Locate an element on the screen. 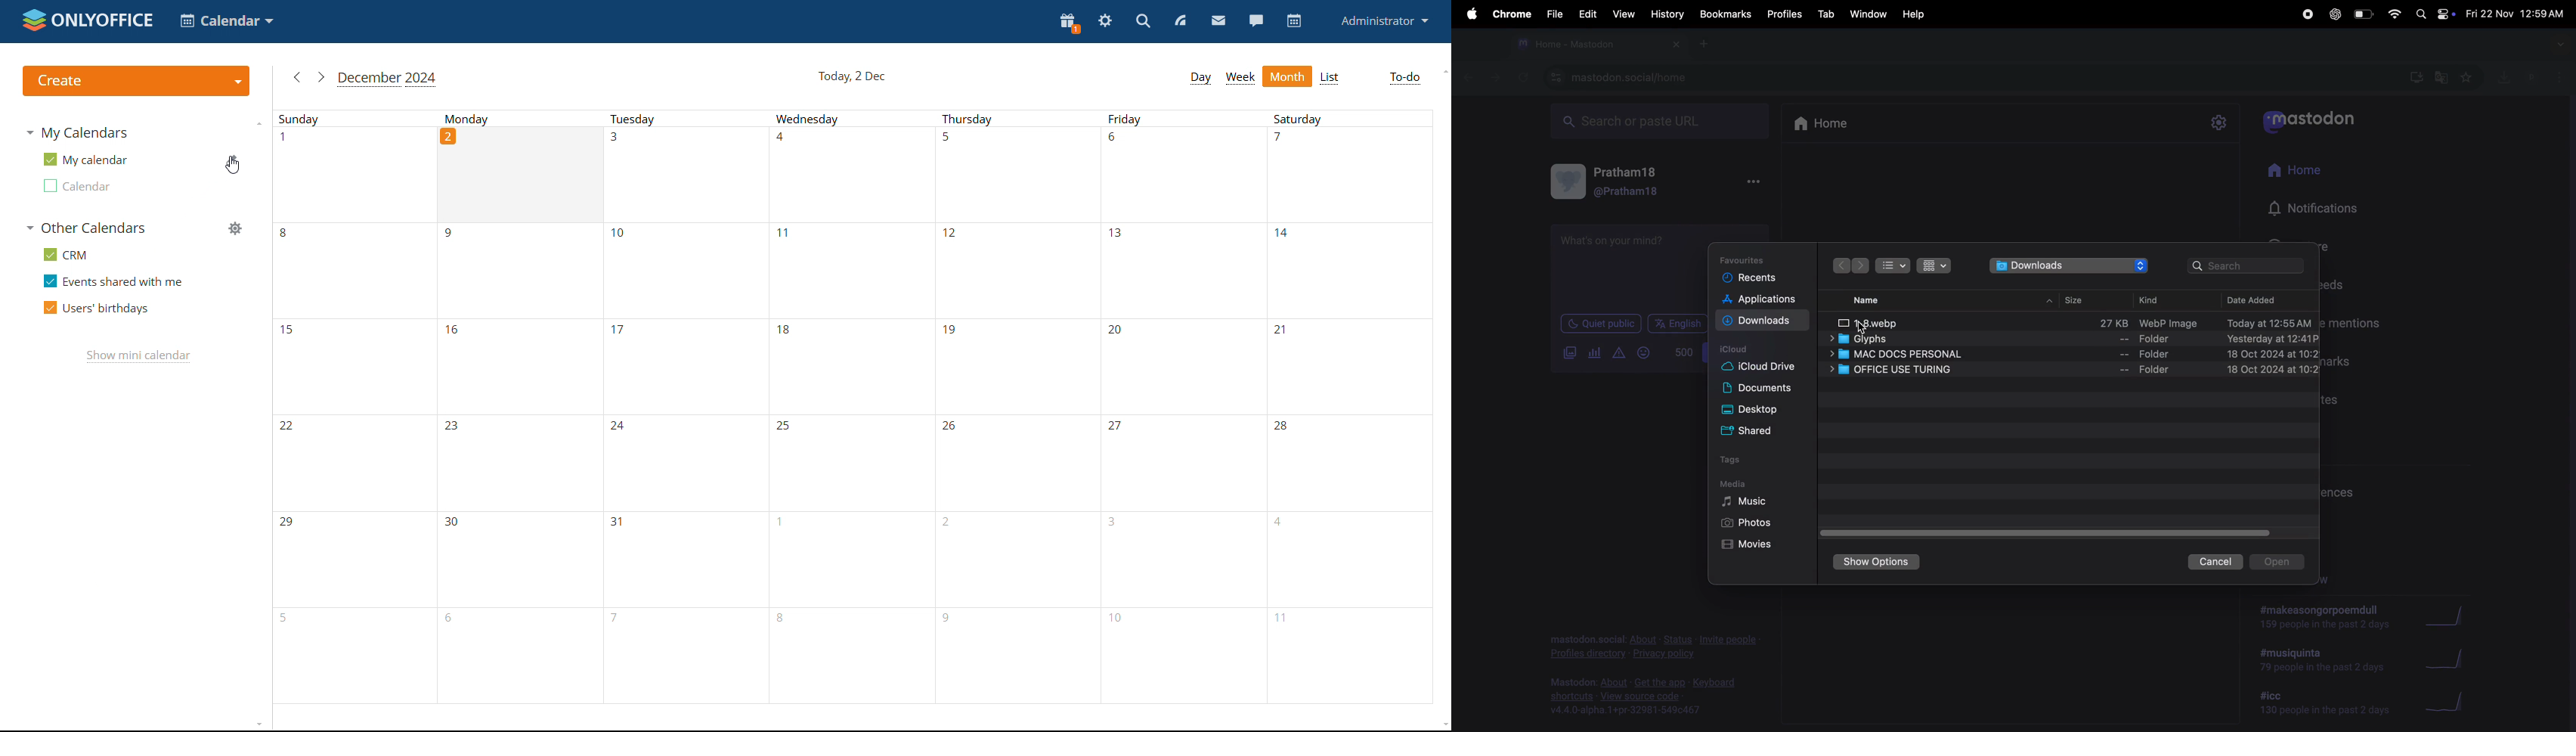  mastodon is located at coordinates (2321, 122).